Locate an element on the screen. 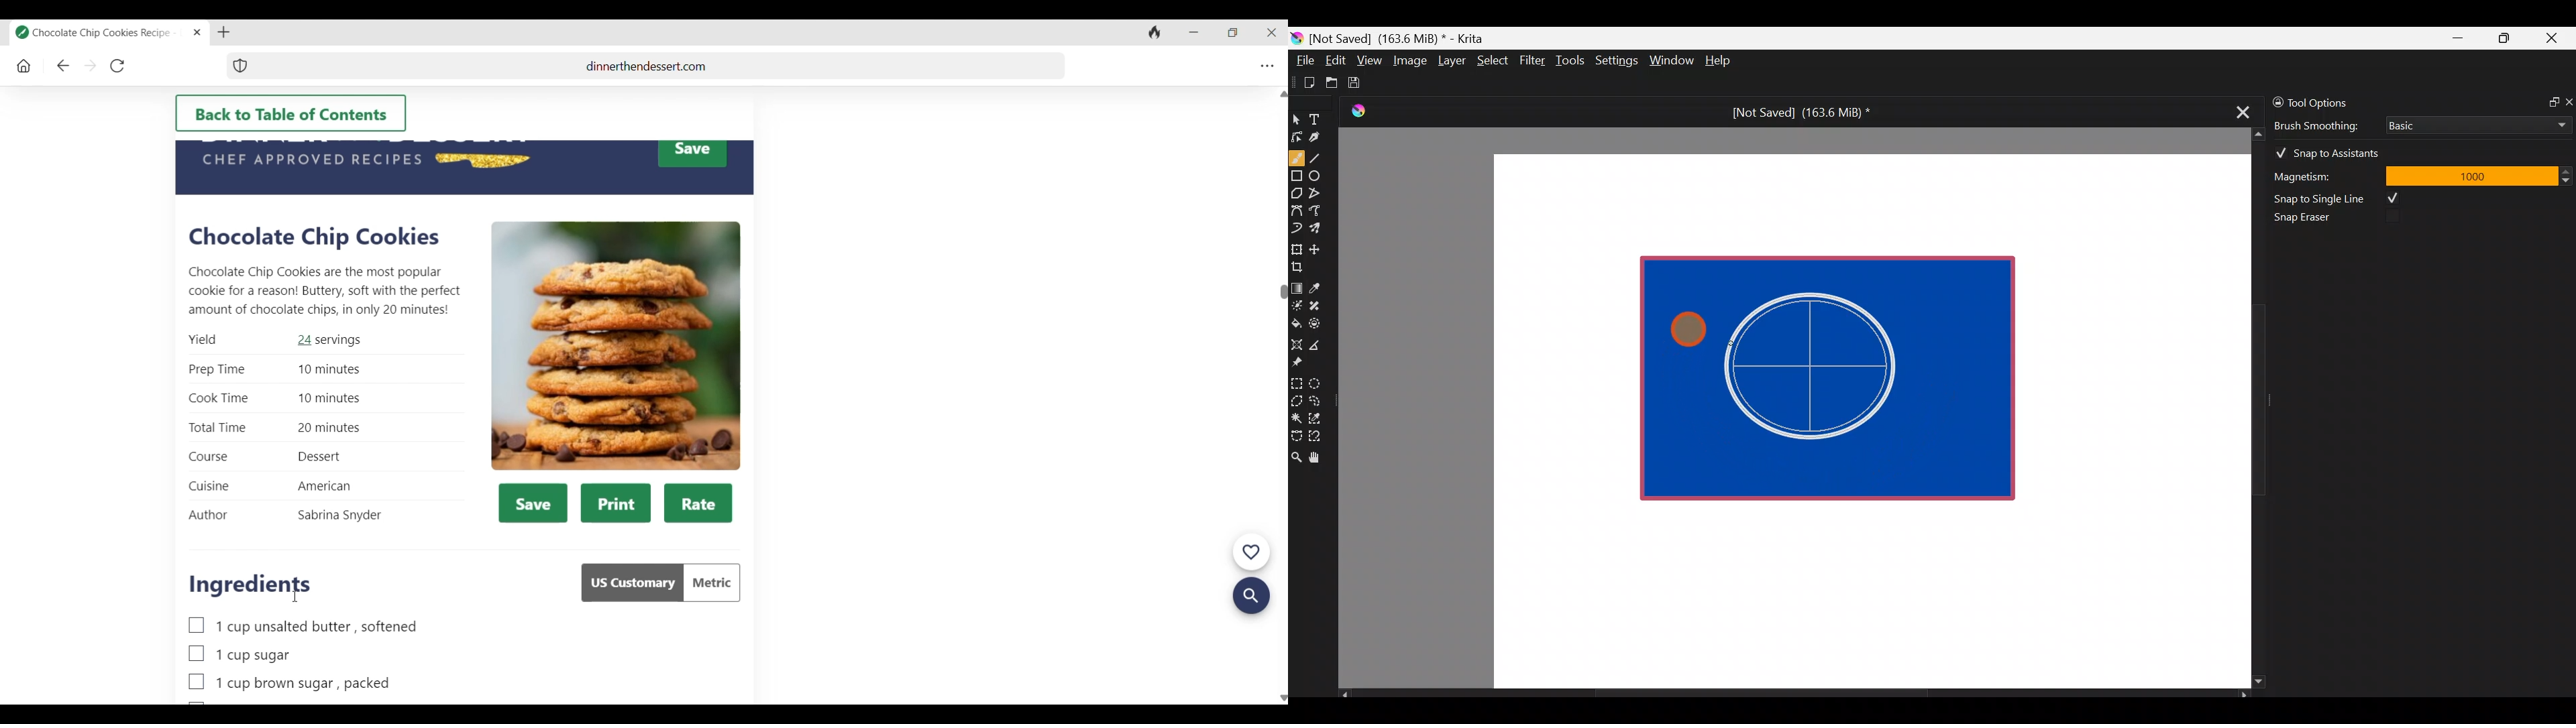  File is located at coordinates (1301, 63).